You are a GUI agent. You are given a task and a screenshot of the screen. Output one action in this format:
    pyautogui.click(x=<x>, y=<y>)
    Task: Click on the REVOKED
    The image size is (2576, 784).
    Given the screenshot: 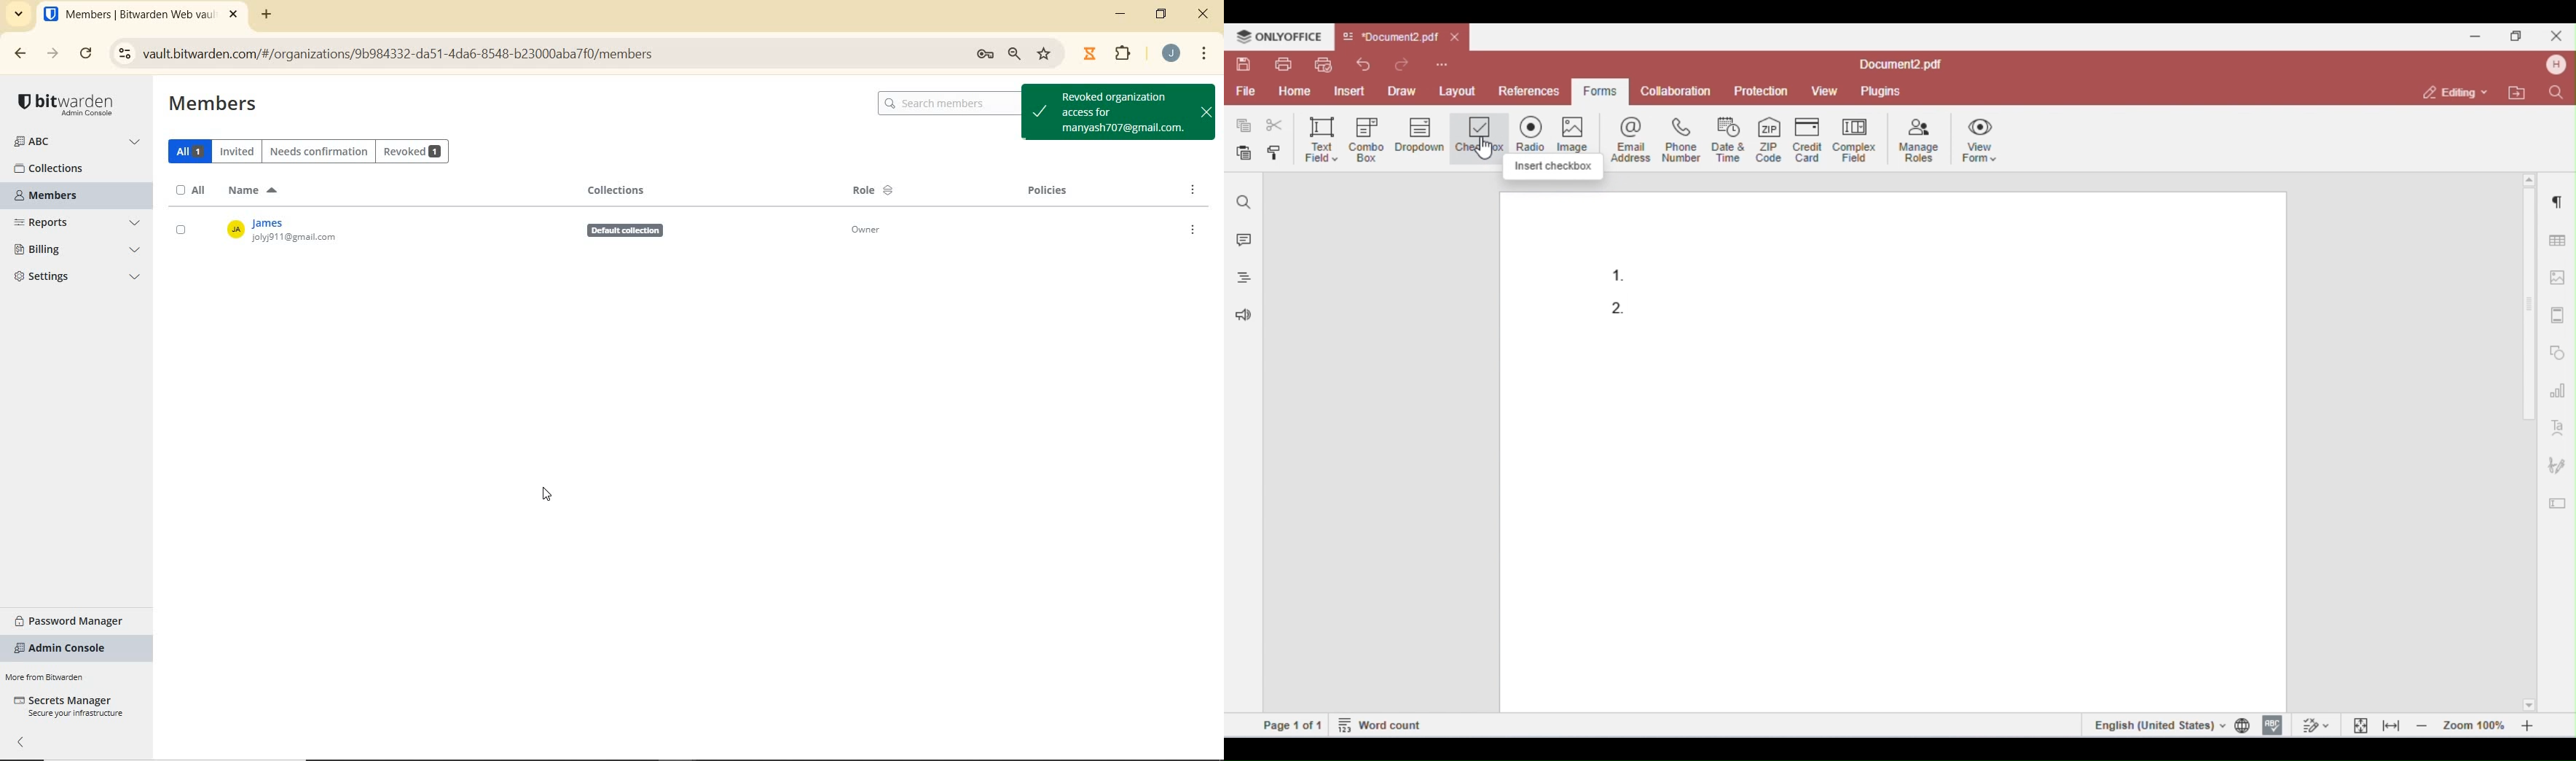 What is the action you would take?
    pyautogui.click(x=412, y=152)
    